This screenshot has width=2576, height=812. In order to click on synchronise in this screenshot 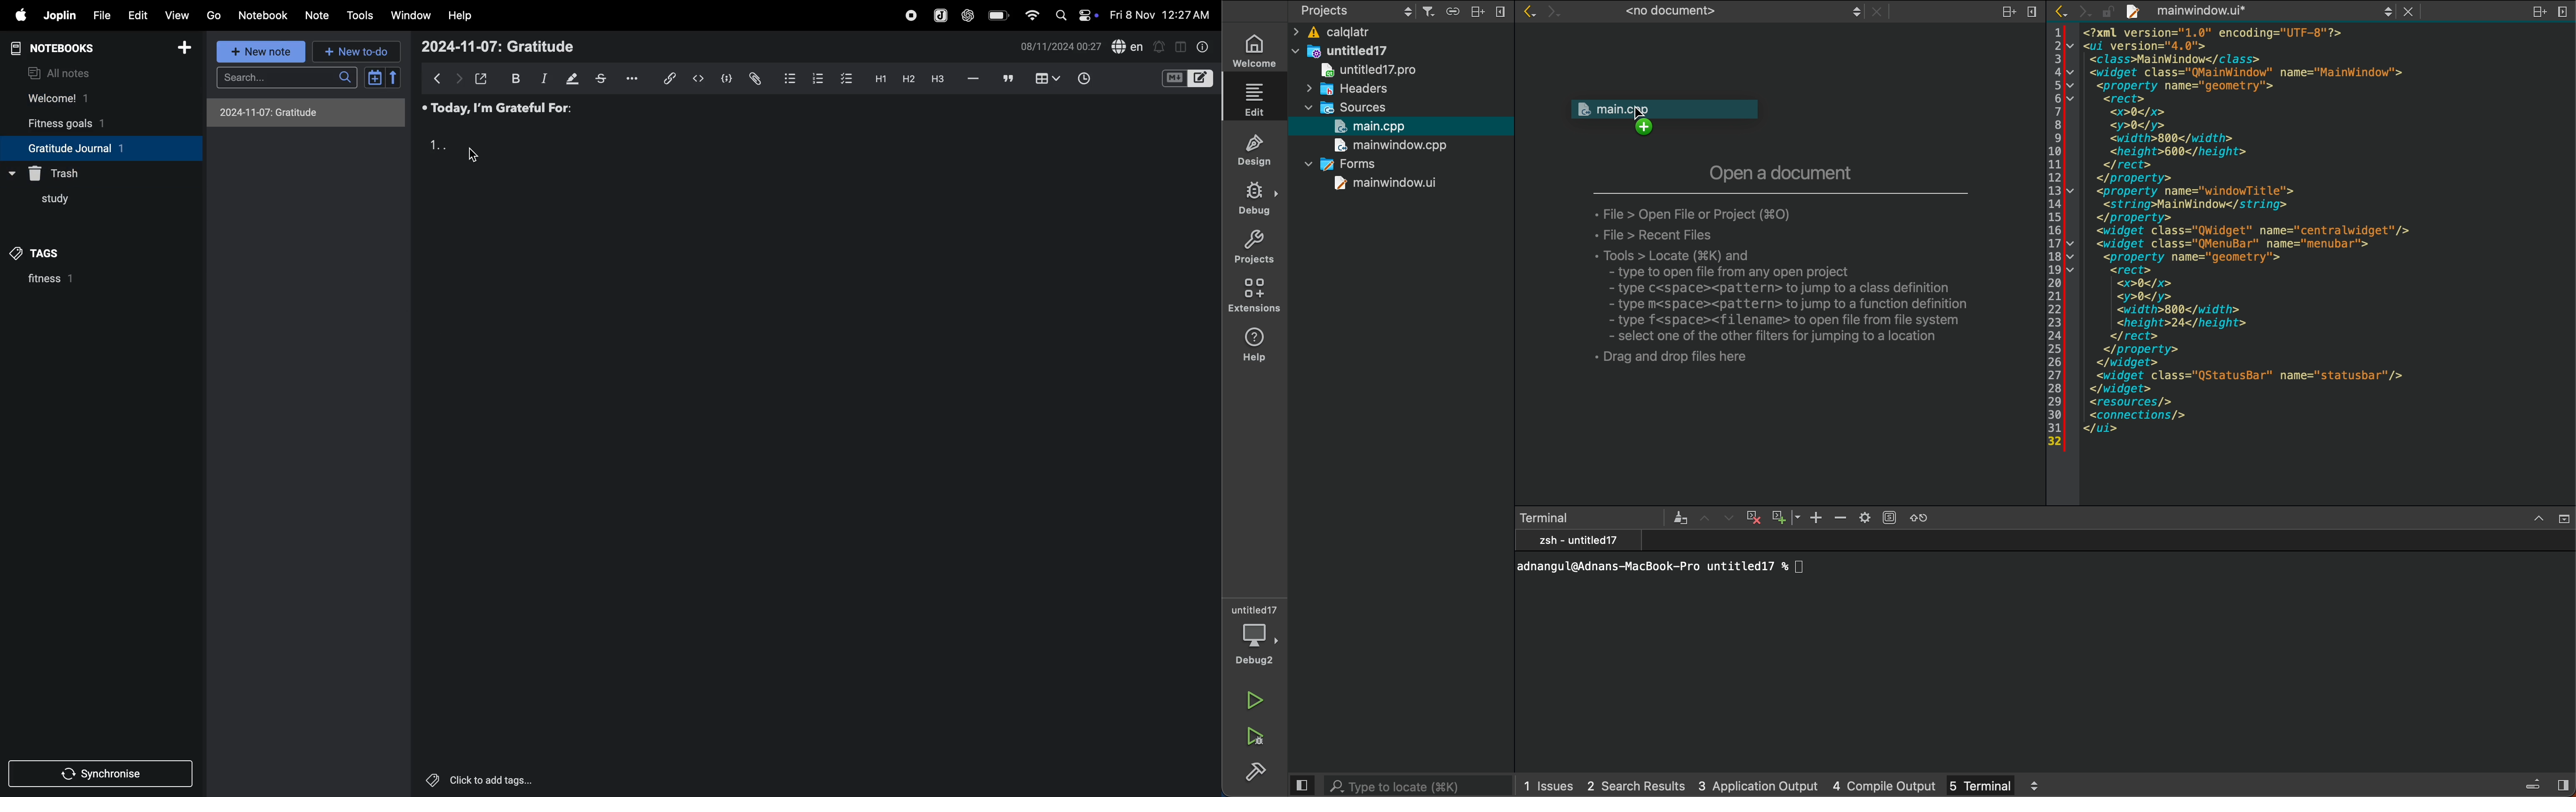, I will do `click(97, 775)`.